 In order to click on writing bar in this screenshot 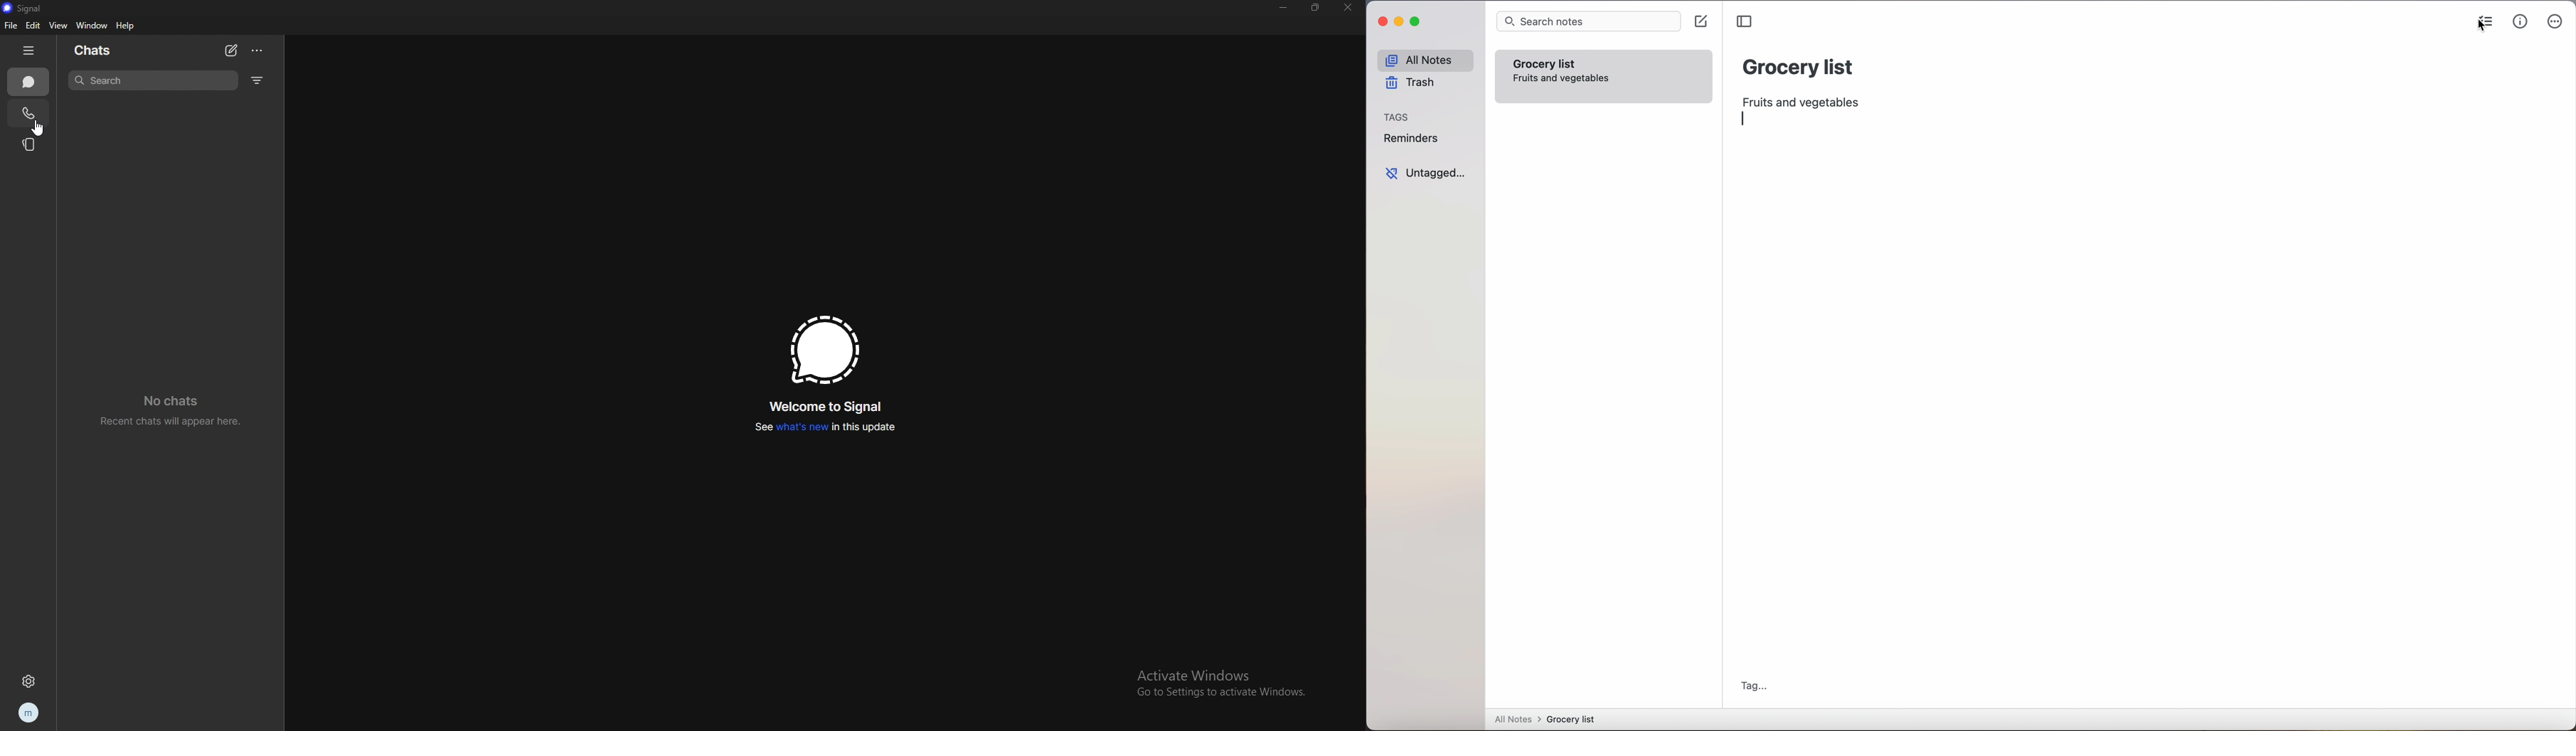, I will do `click(1746, 118)`.